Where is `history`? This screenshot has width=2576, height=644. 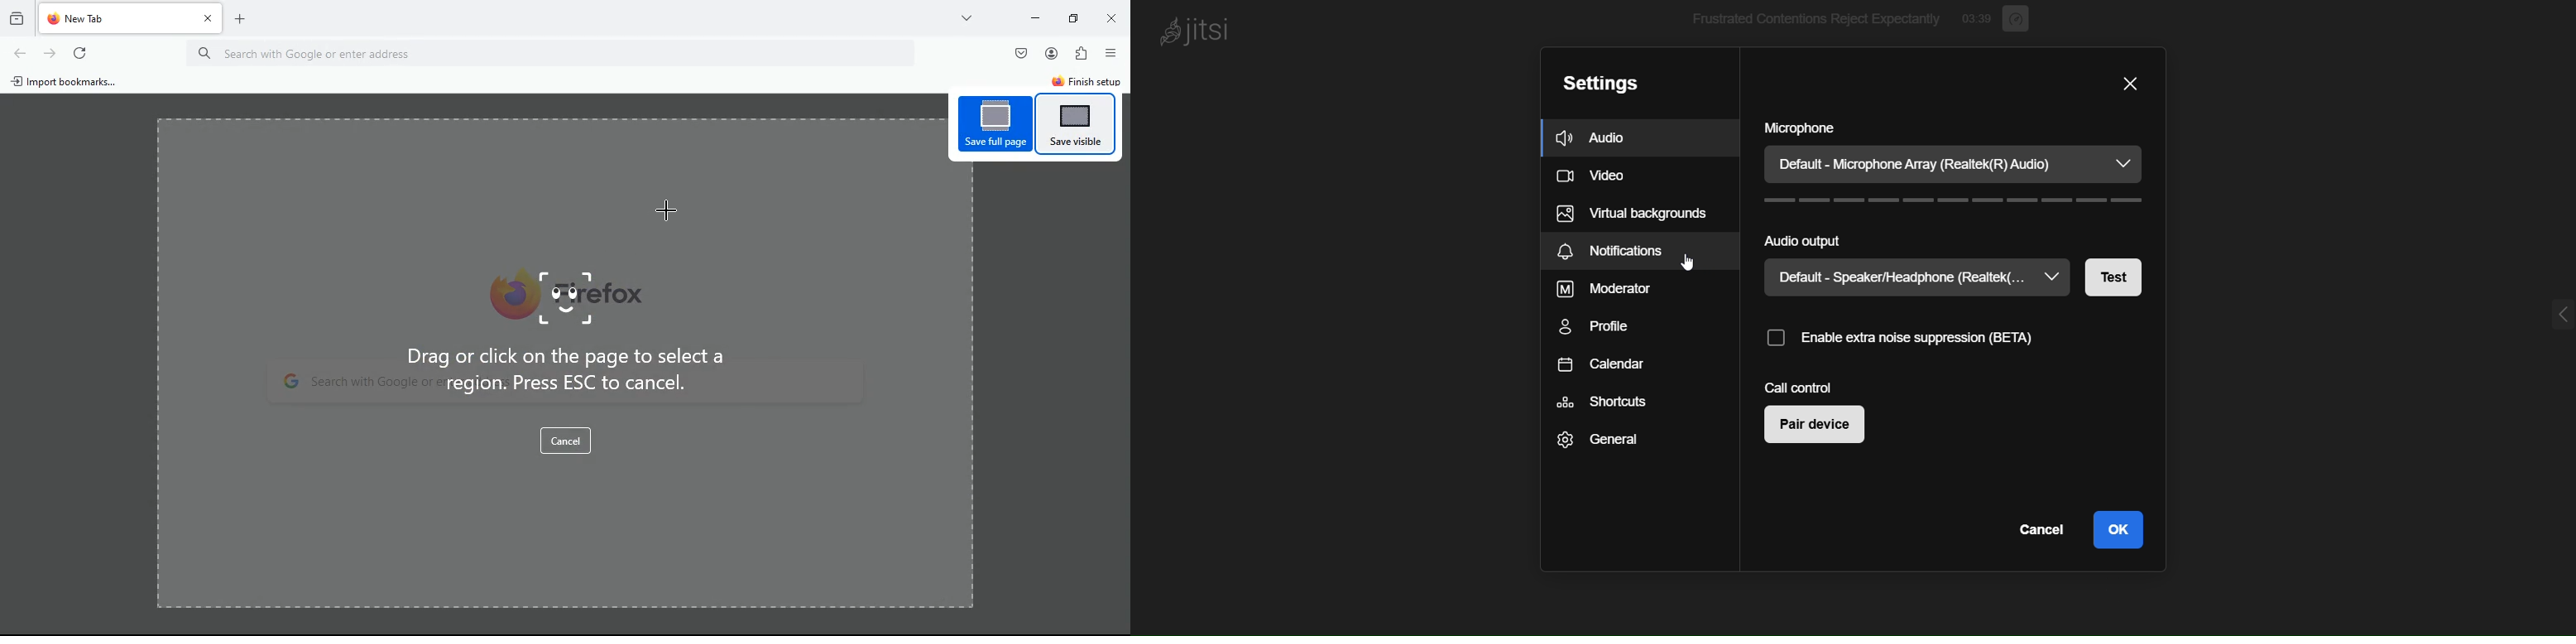 history is located at coordinates (15, 17).